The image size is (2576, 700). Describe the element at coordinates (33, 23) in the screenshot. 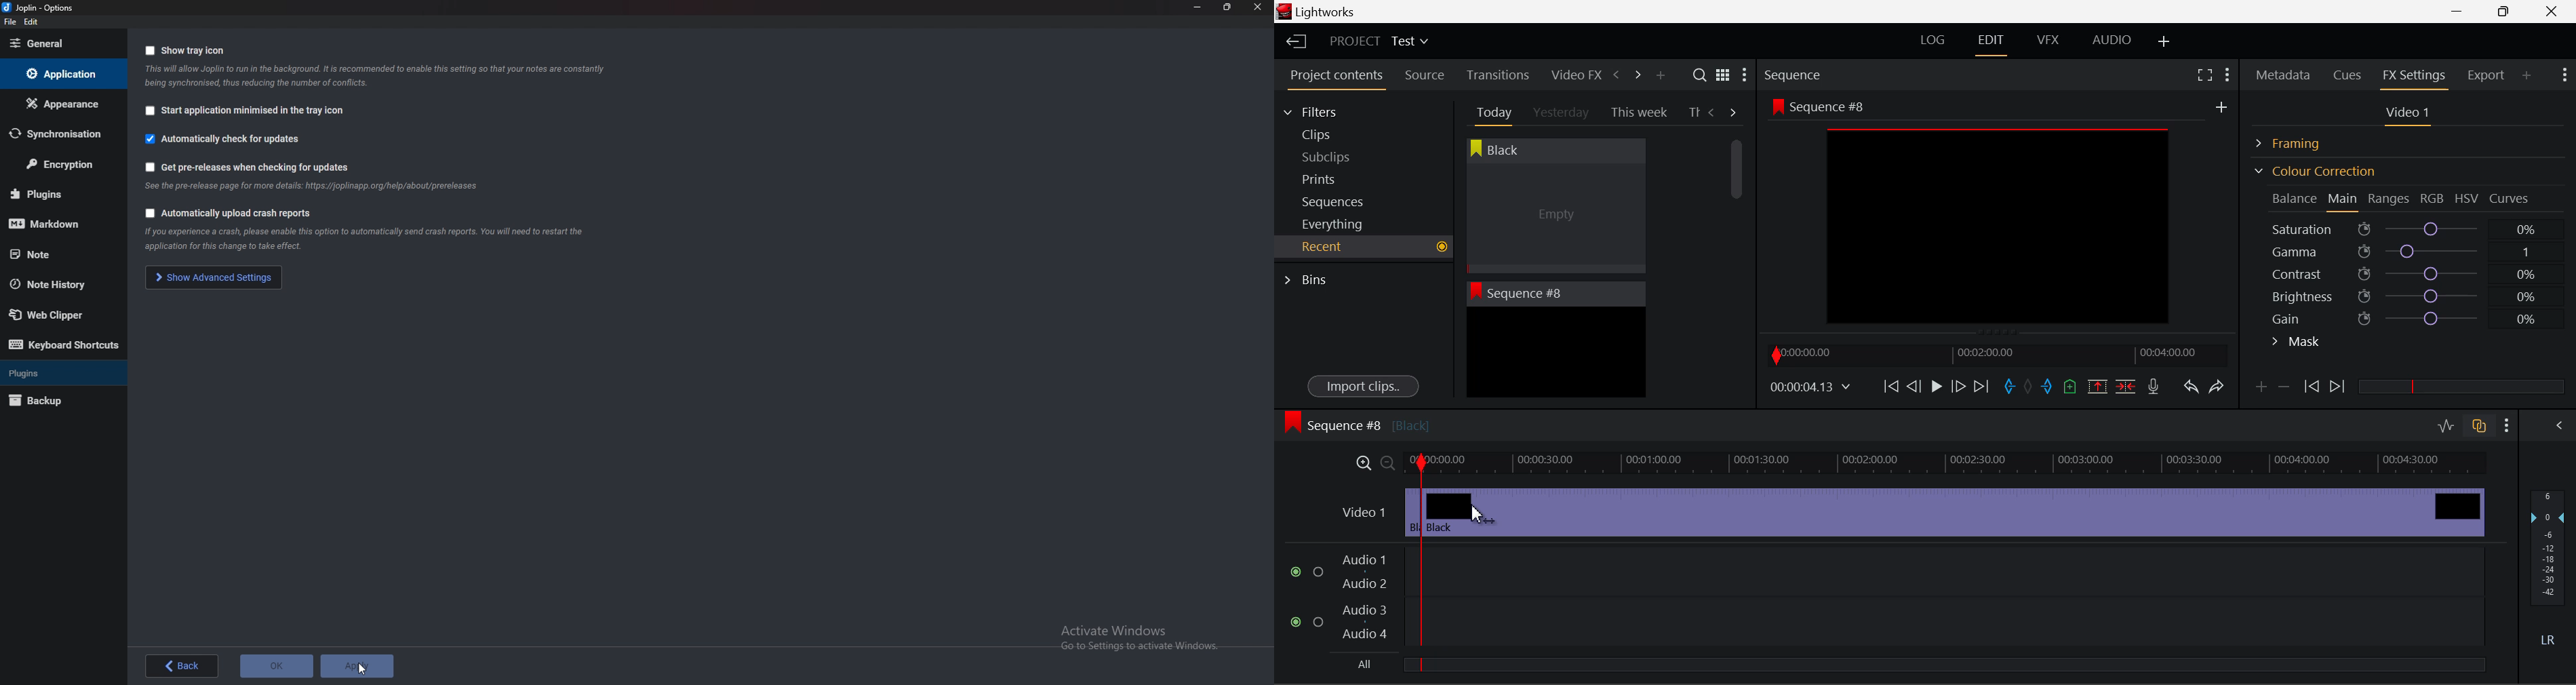

I see `Edit` at that location.